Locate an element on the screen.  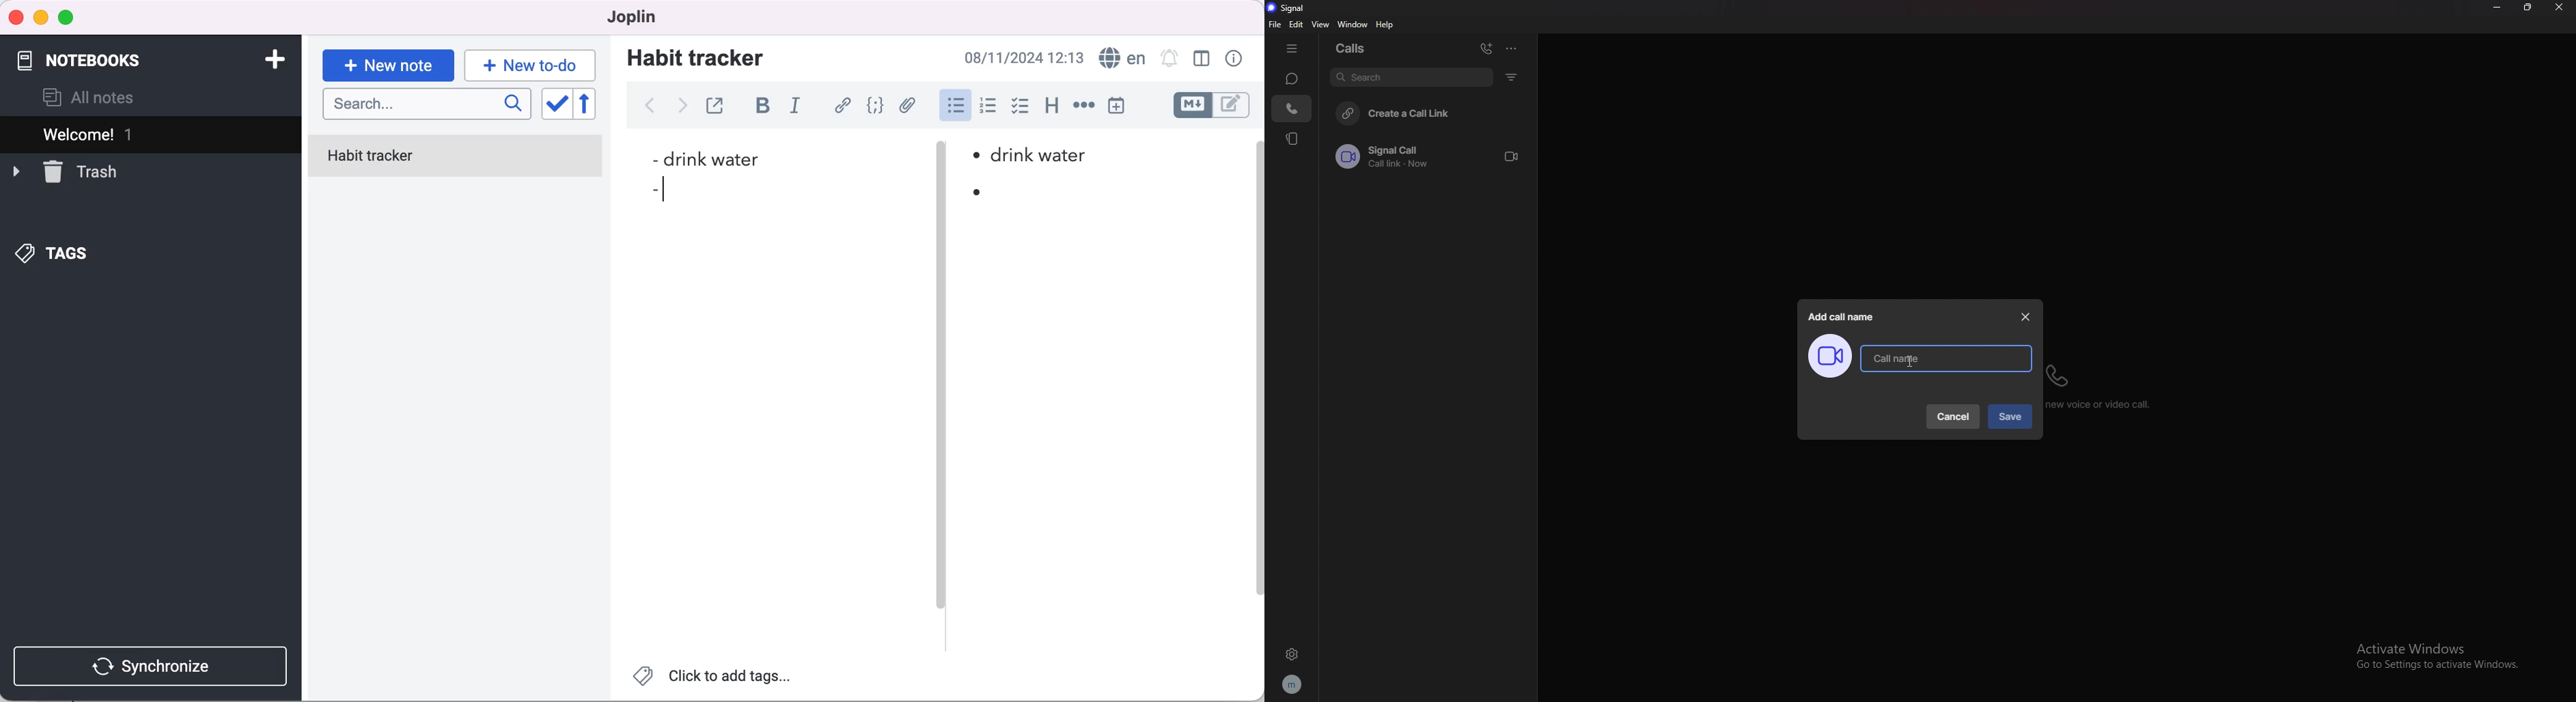
heading is located at coordinates (1053, 106).